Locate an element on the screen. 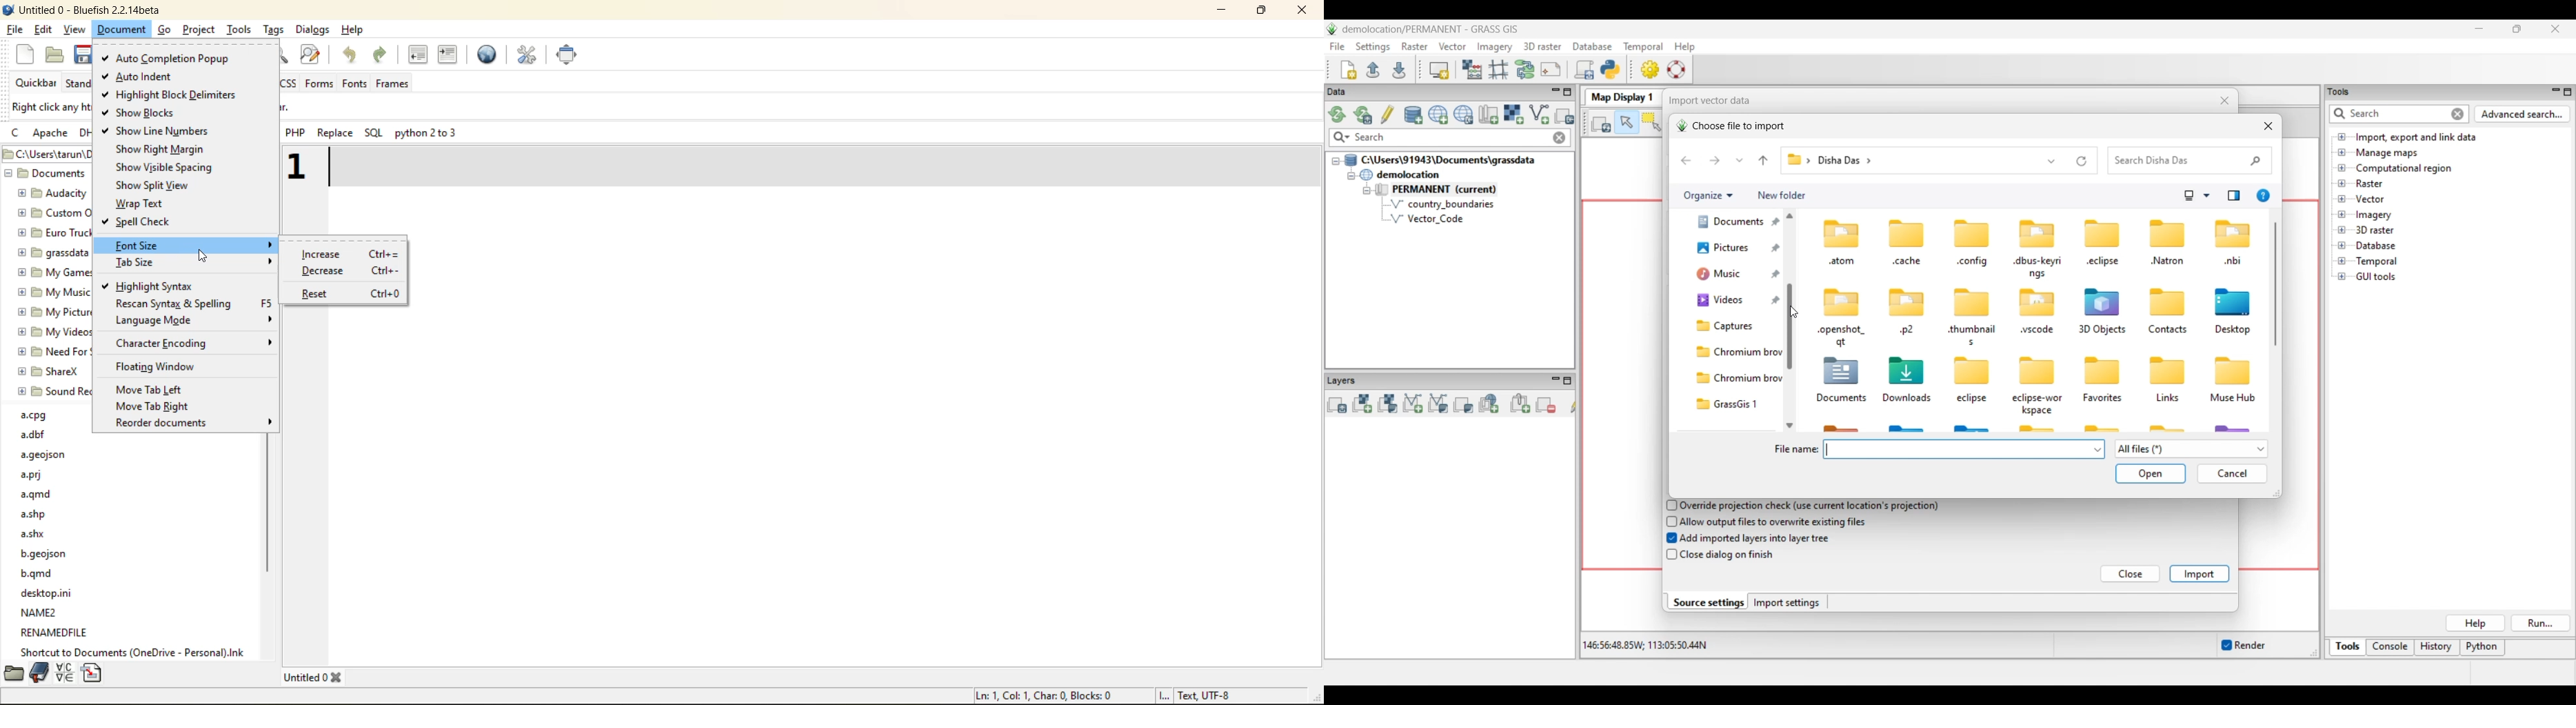  reset is located at coordinates (354, 296).